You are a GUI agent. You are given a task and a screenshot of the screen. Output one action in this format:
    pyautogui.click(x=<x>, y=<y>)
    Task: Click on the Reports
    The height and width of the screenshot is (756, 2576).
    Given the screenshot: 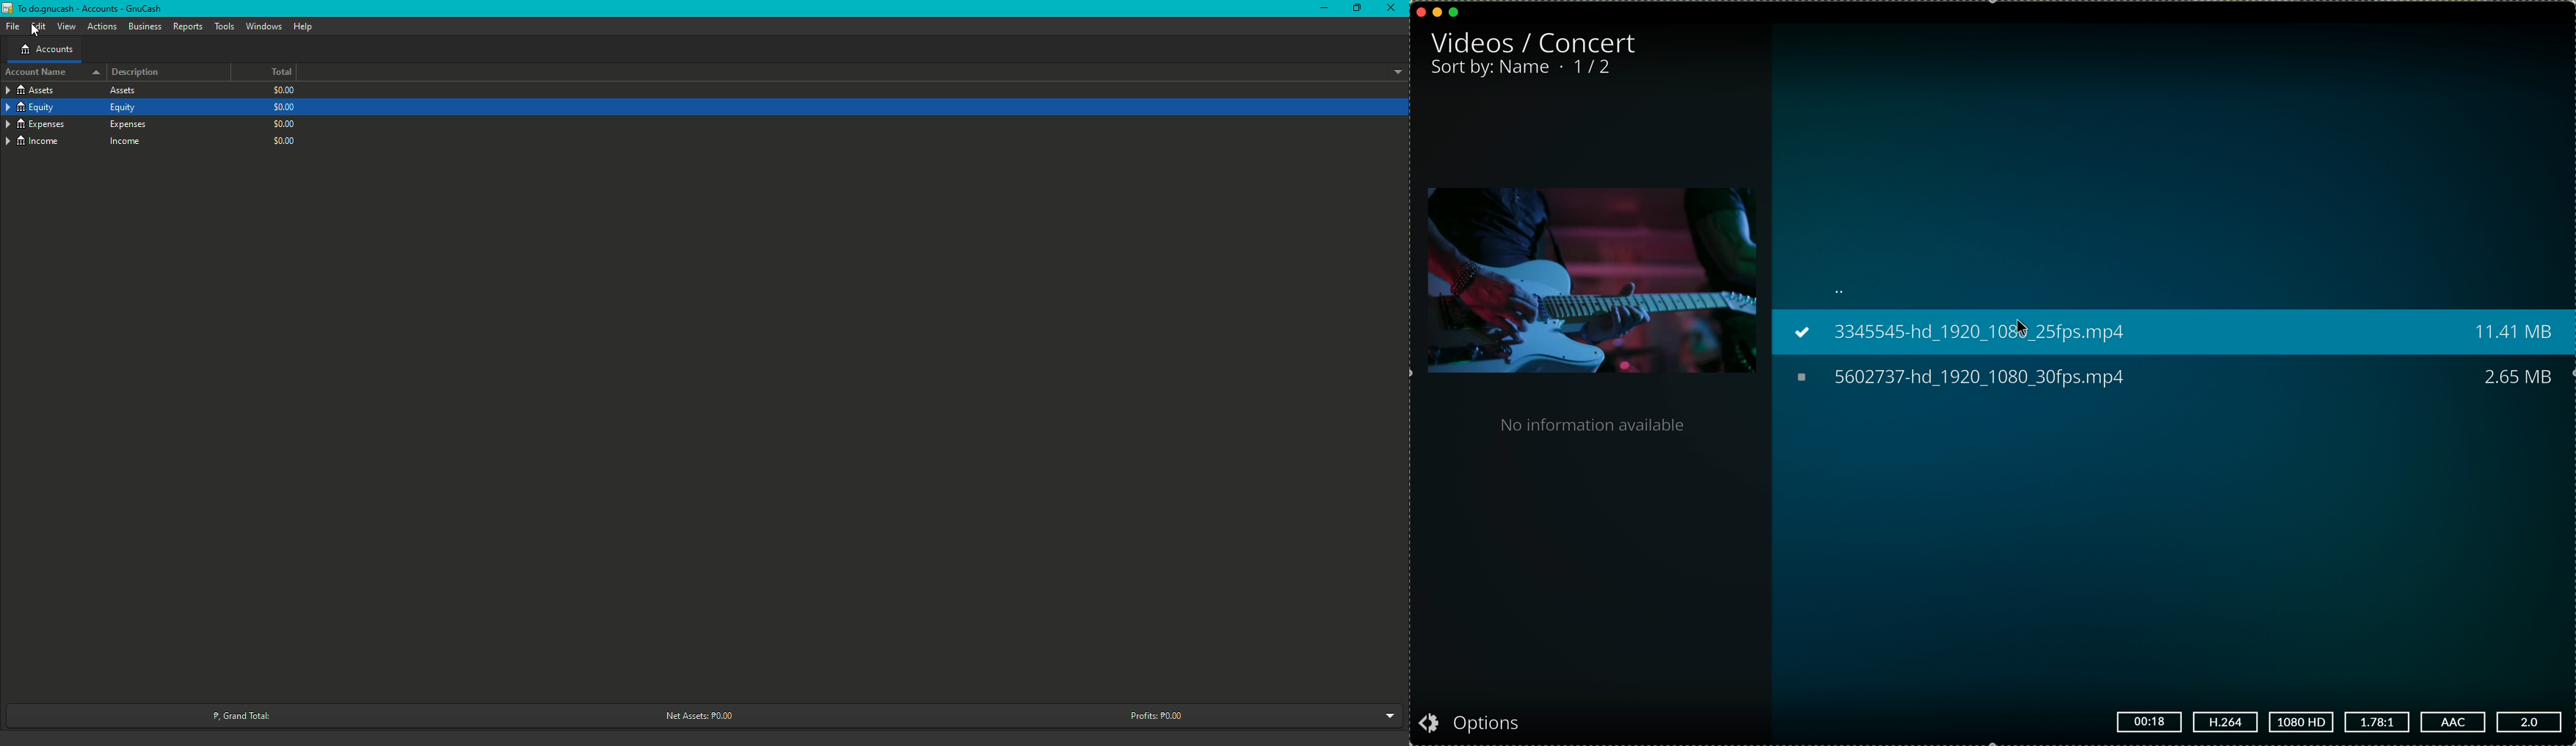 What is the action you would take?
    pyautogui.click(x=187, y=26)
    